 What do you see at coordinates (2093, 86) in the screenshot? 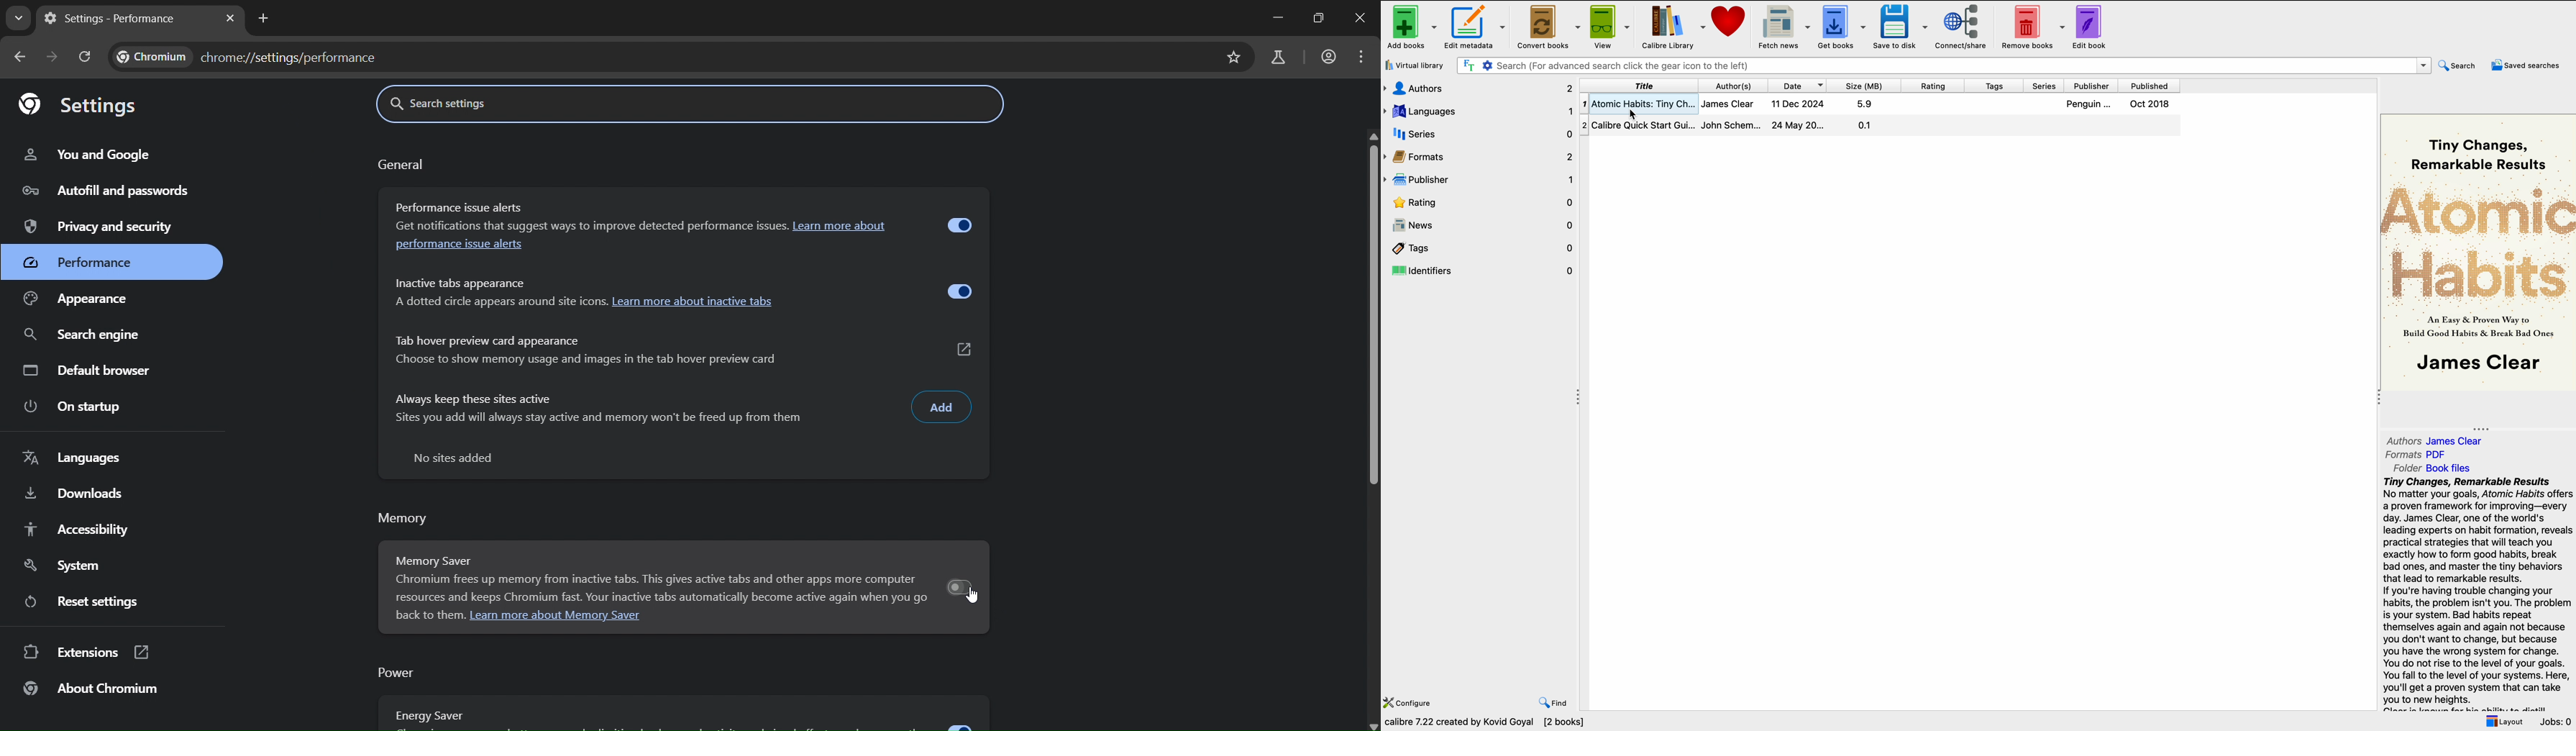
I see `publisher` at bounding box center [2093, 86].